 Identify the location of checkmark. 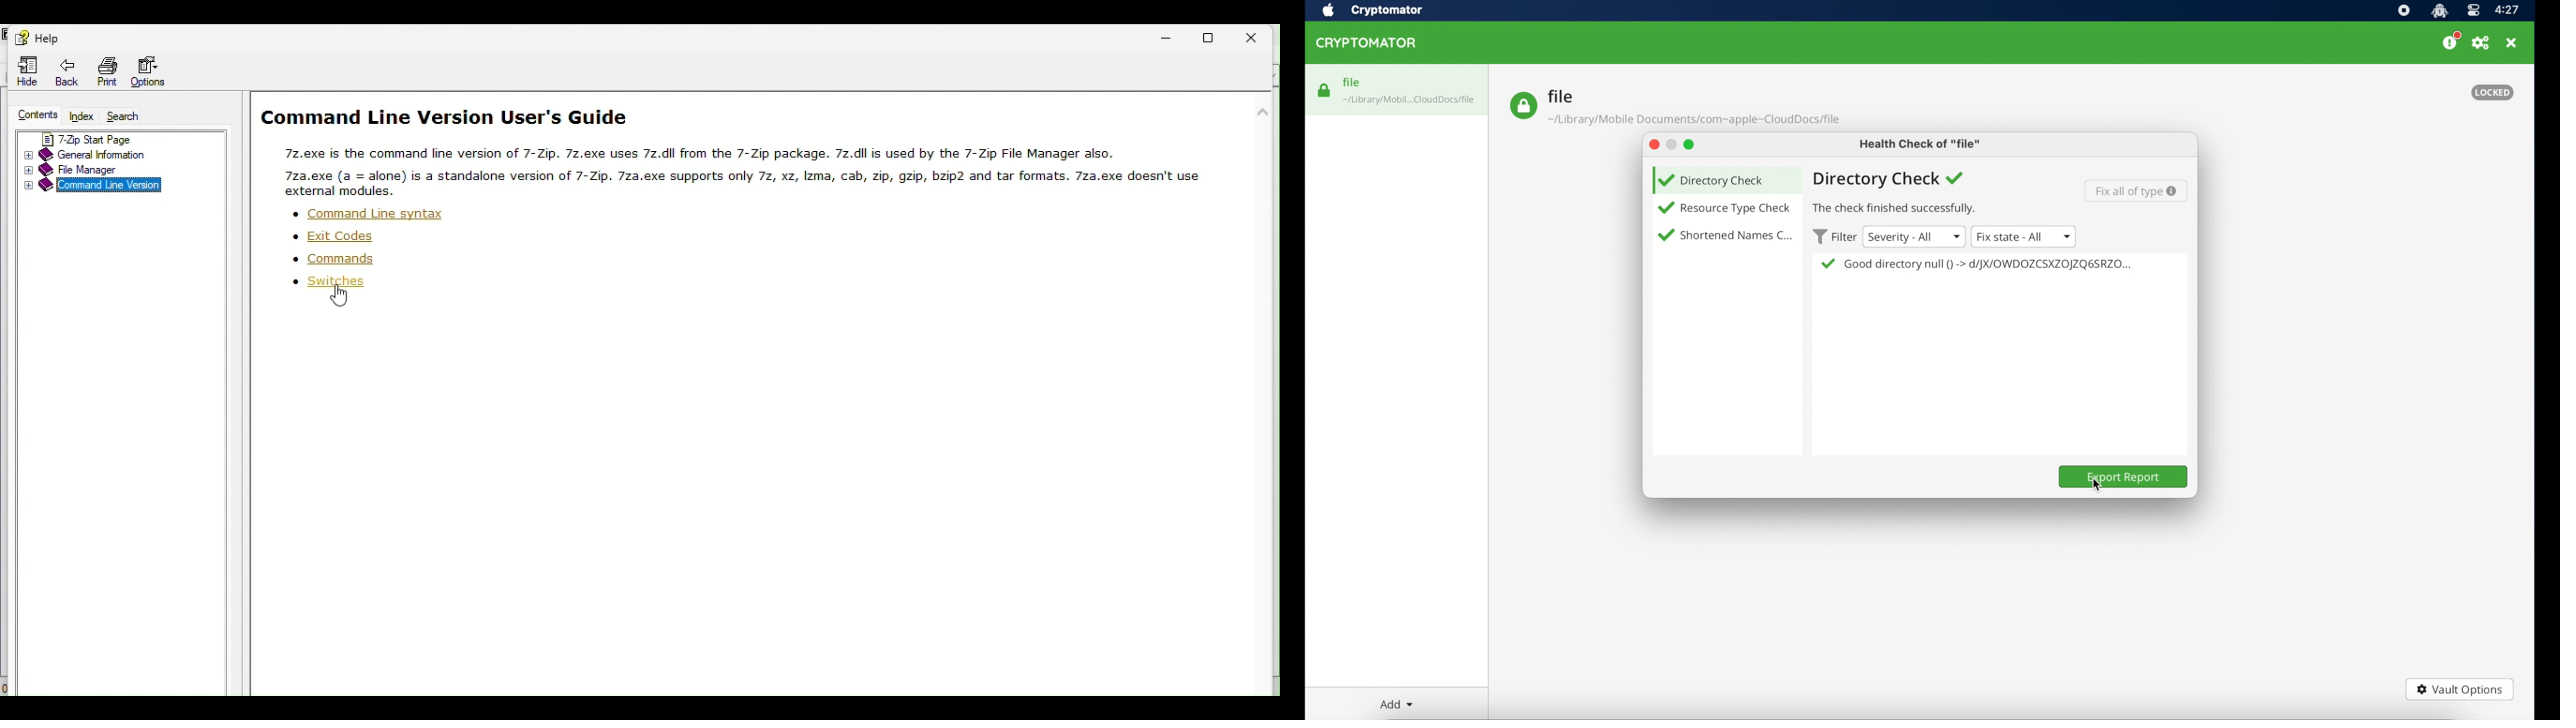
(1664, 236).